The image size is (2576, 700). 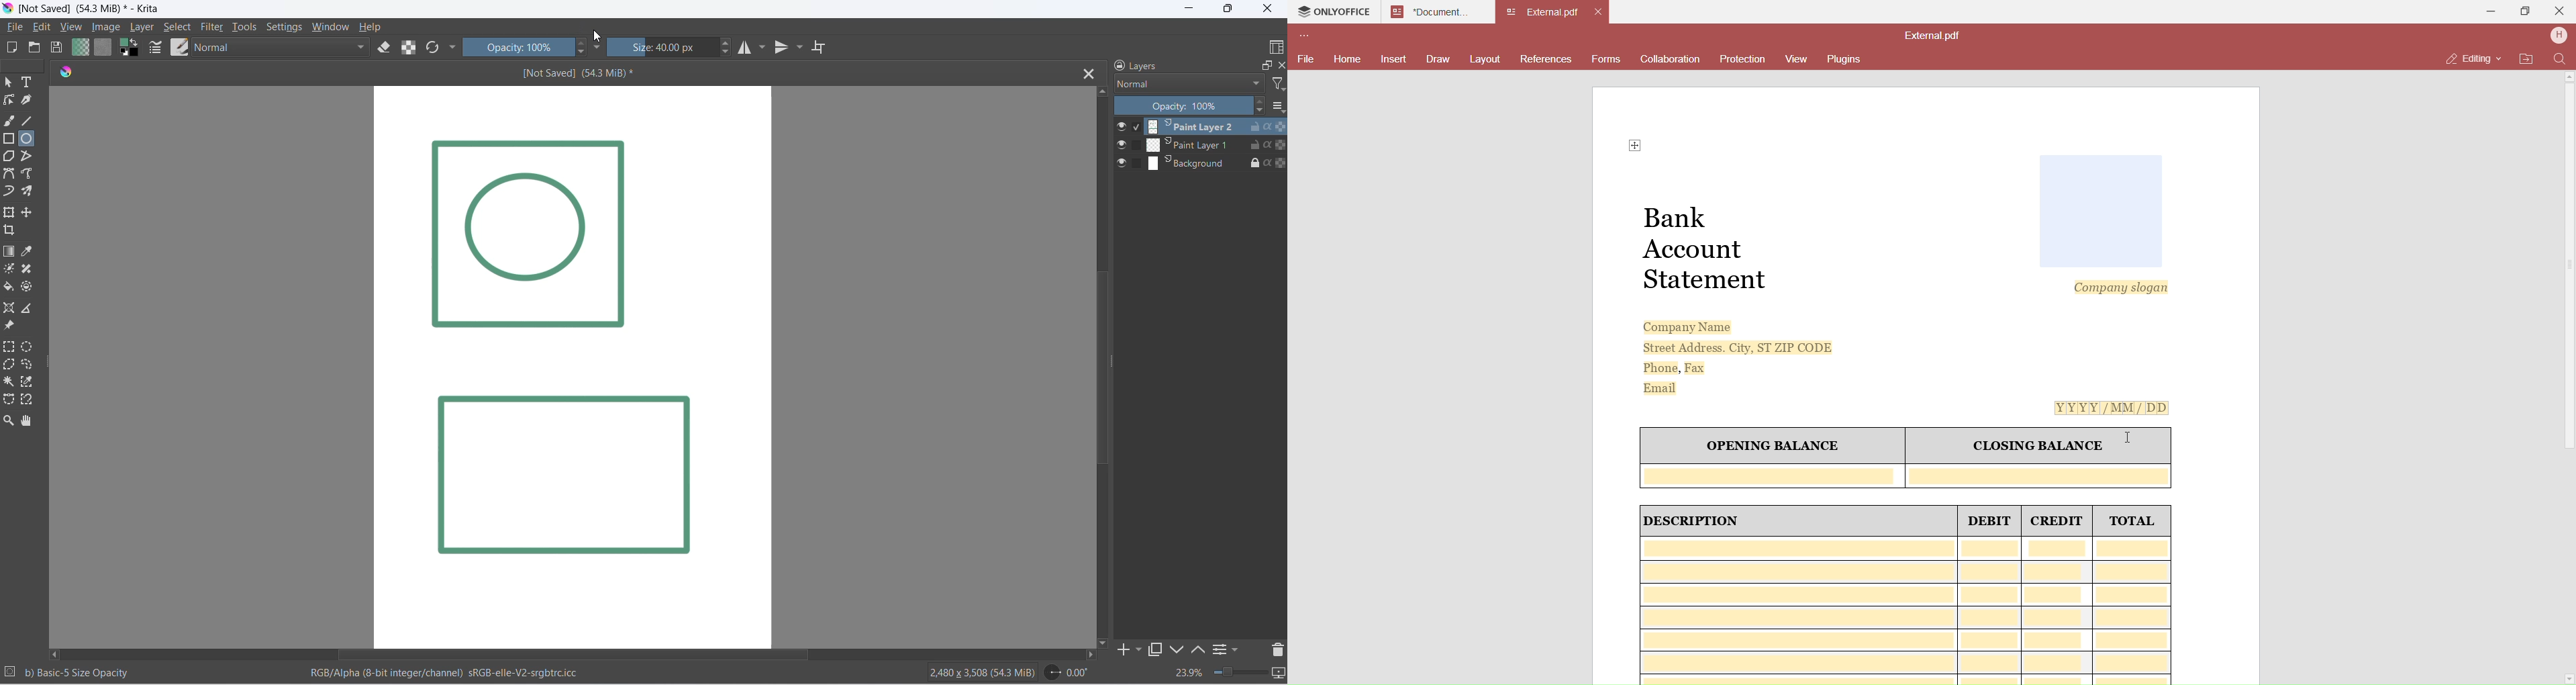 What do you see at coordinates (1121, 146) in the screenshot?
I see `visibilty` at bounding box center [1121, 146].